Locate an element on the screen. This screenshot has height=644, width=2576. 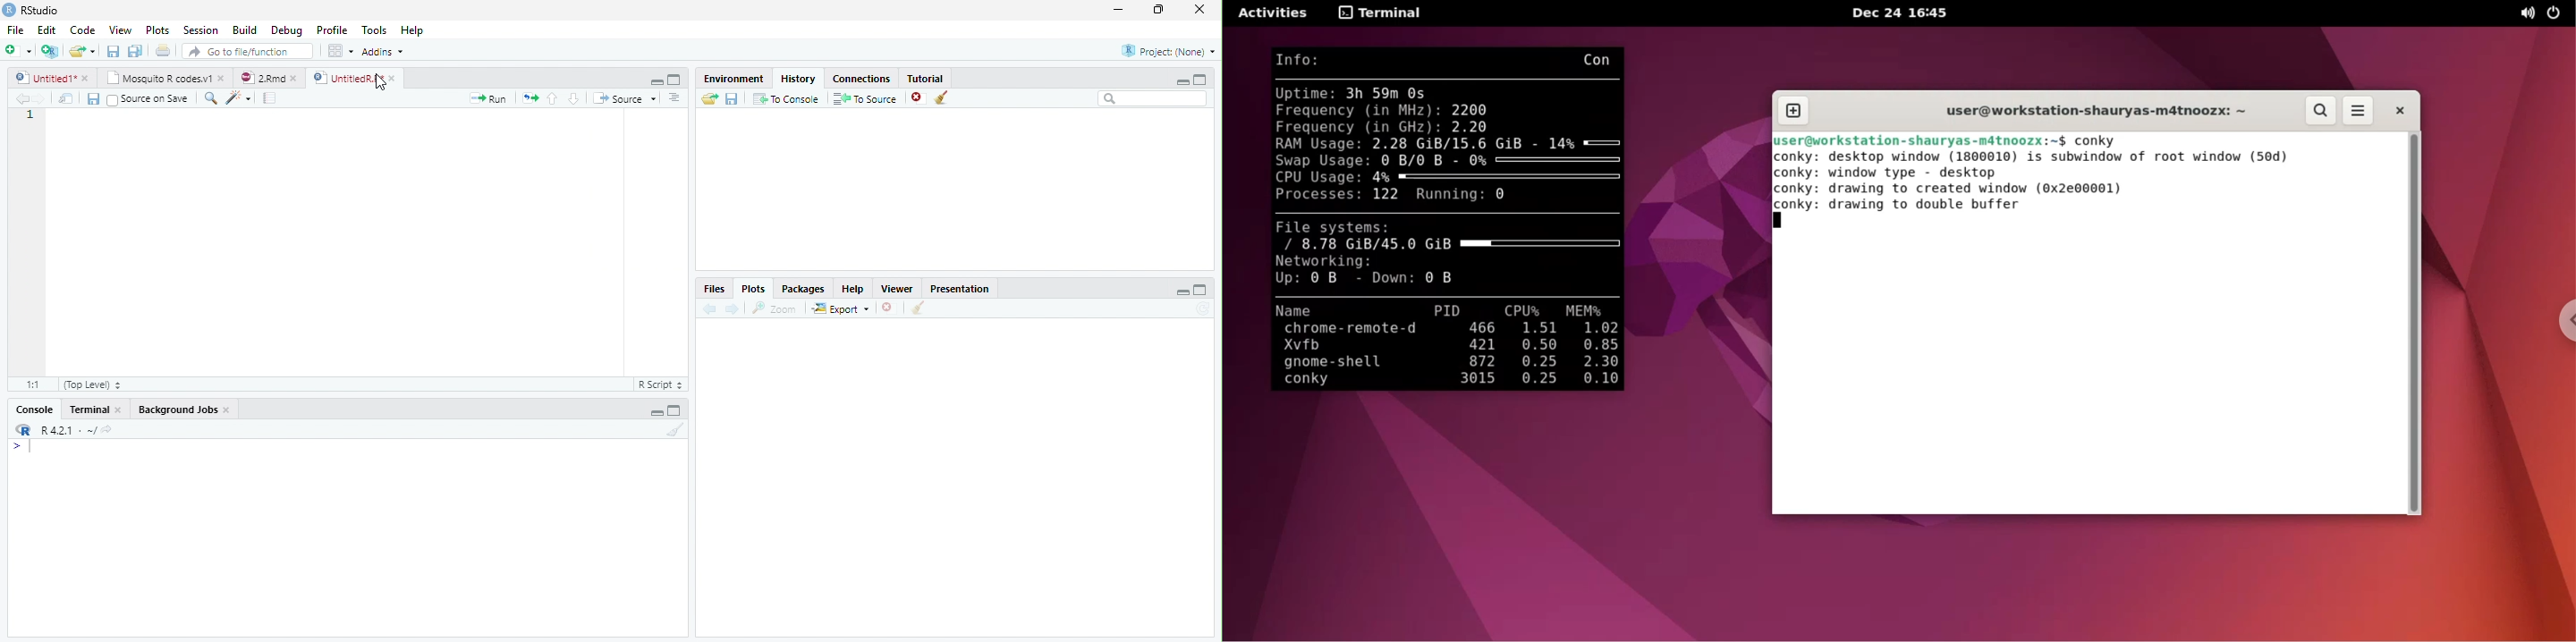
Go to file/function is located at coordinates (248, 52).